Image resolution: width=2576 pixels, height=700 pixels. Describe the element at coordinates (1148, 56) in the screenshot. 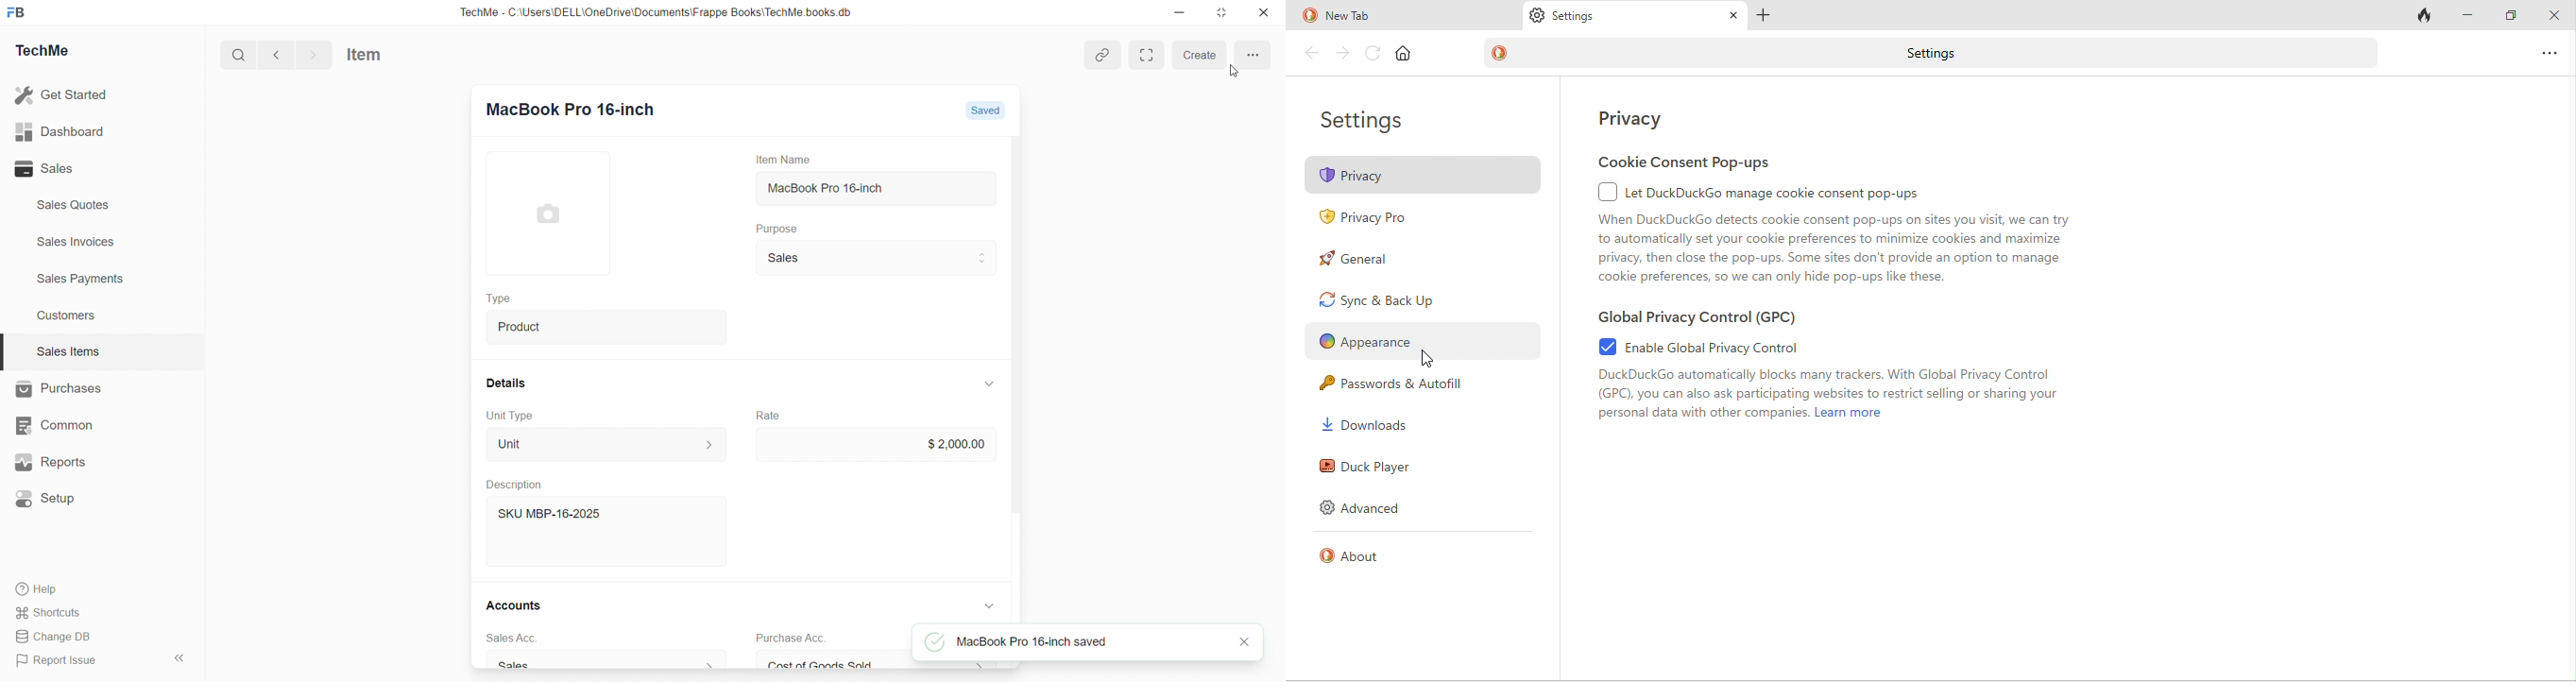

I see `enlarge` at that location.